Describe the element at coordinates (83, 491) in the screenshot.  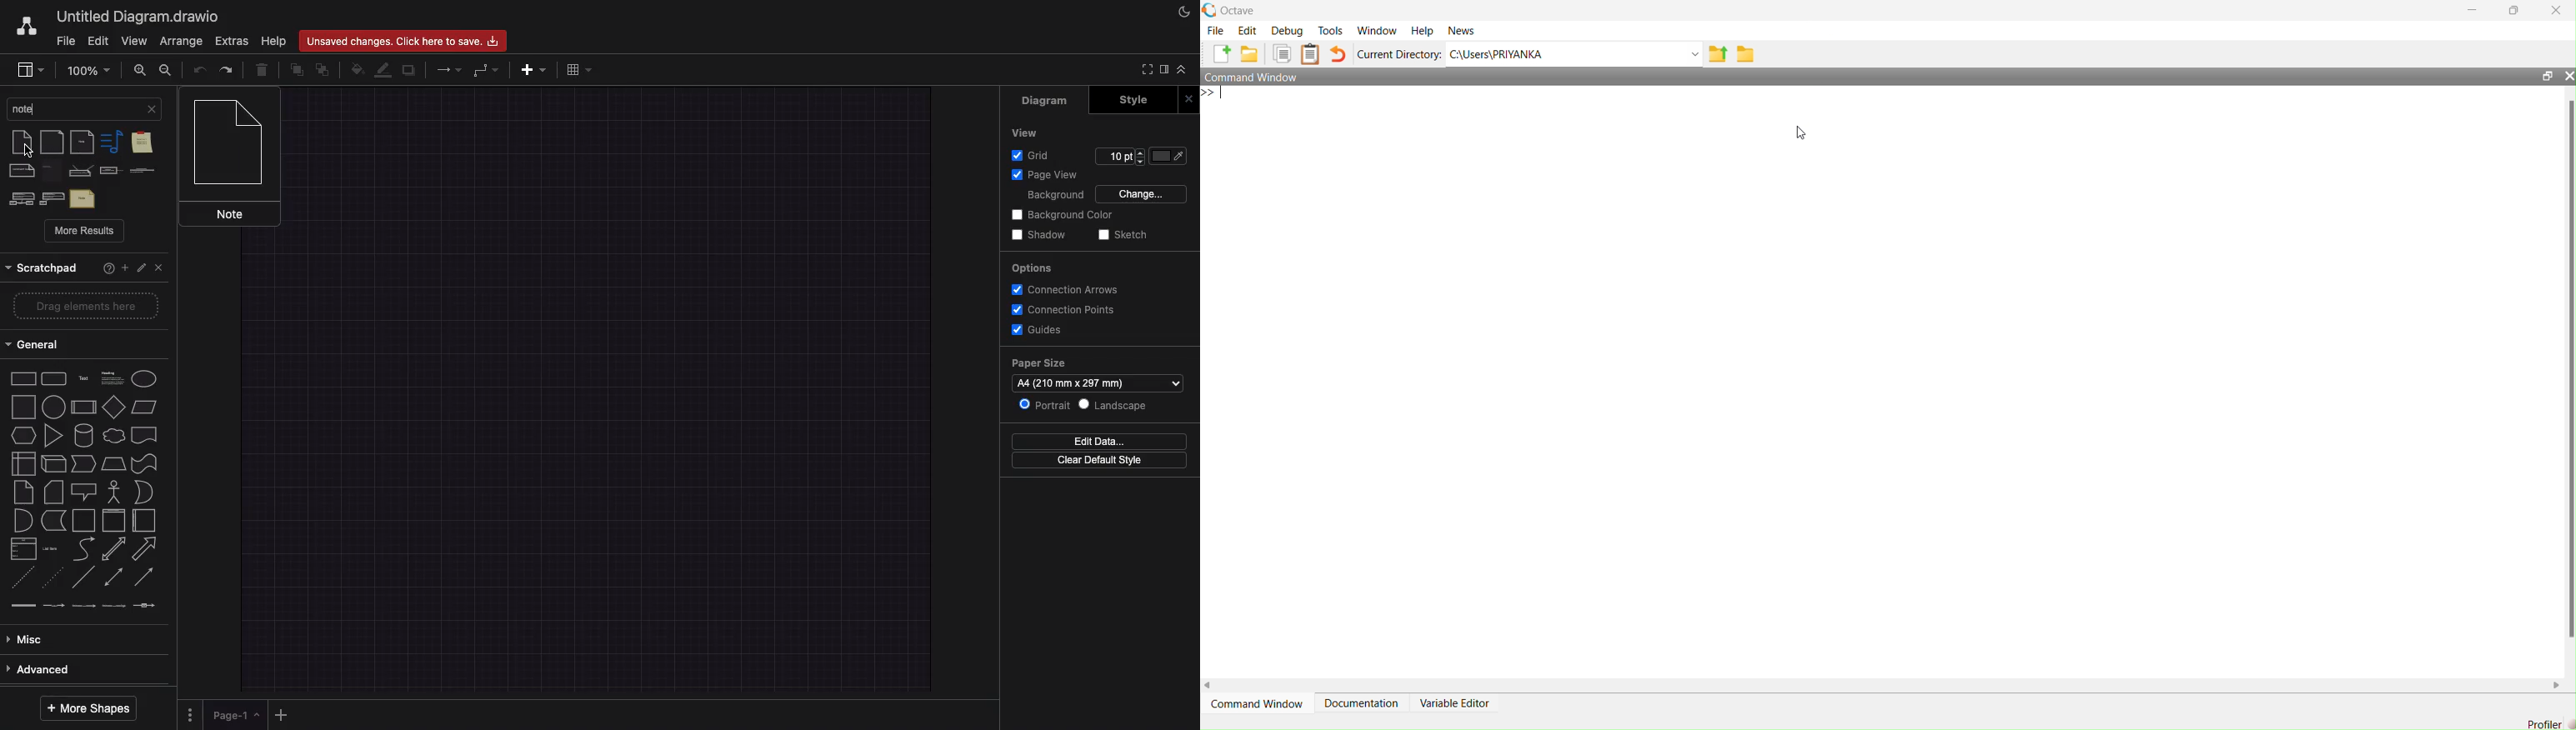
I see `callout` at that location.